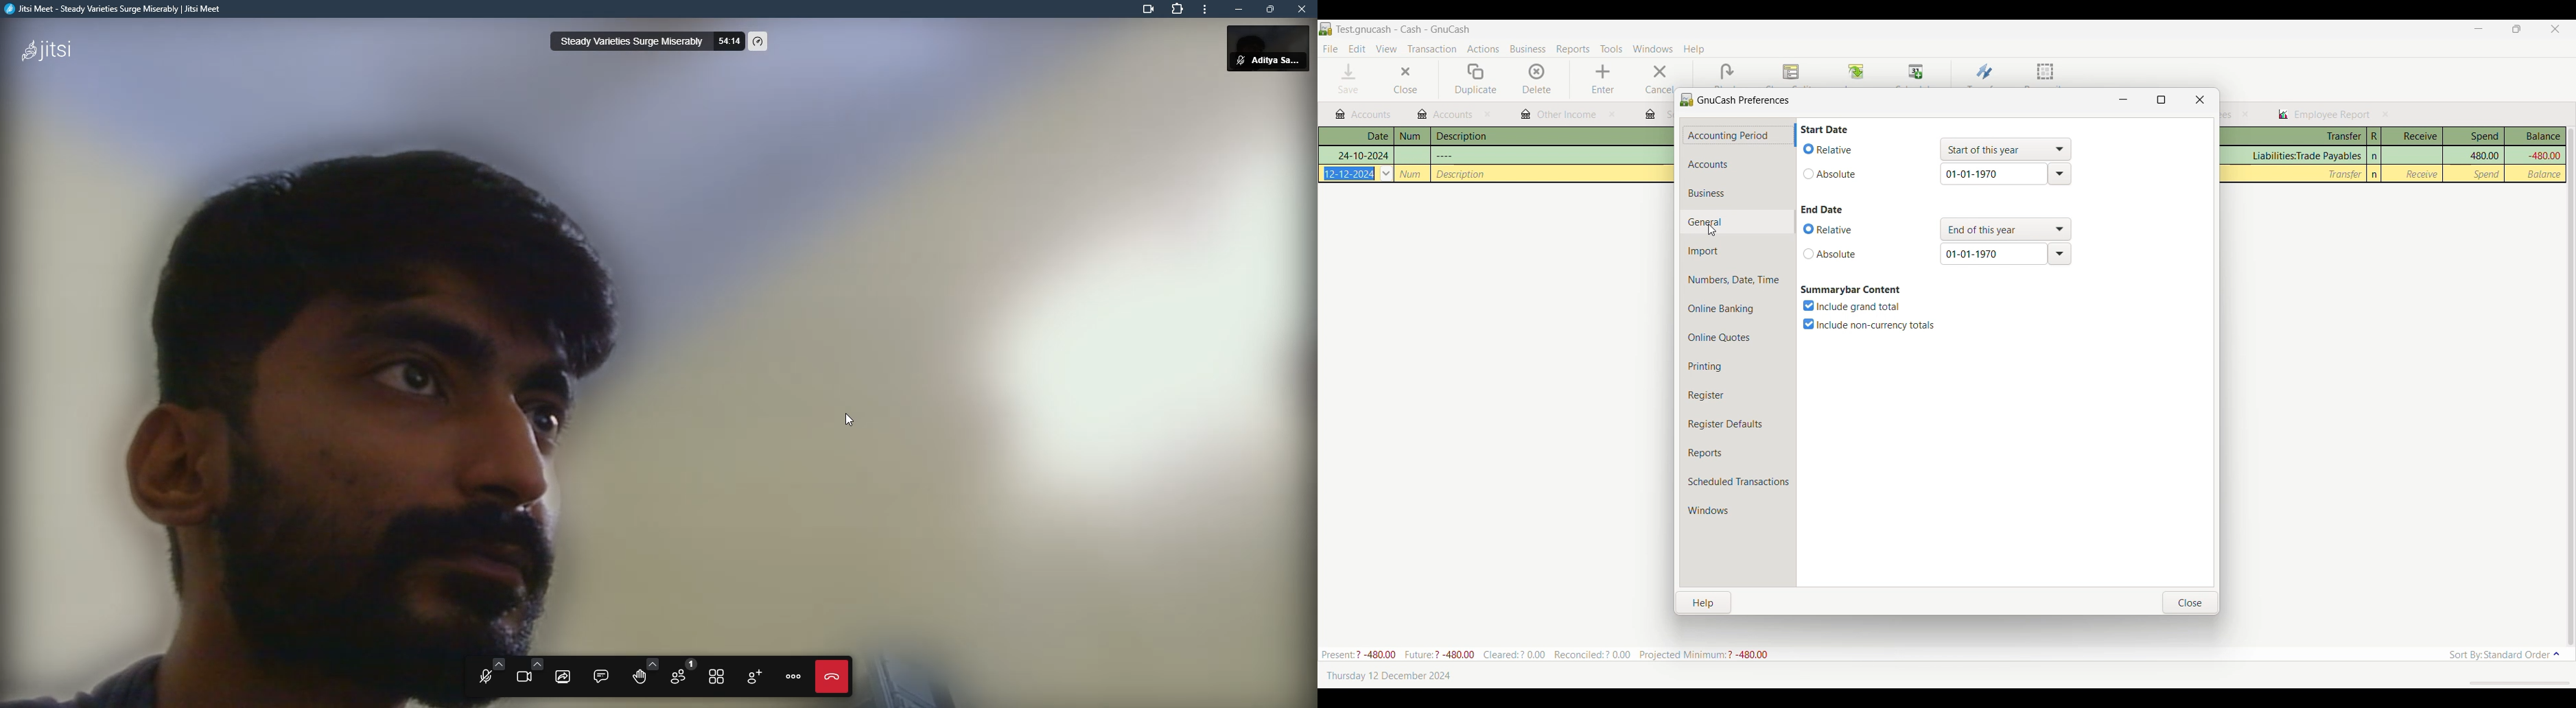  What do you see at coordinates (1301, 9) in the screenshot?
I see `close` at bounding box center [1301, 9].